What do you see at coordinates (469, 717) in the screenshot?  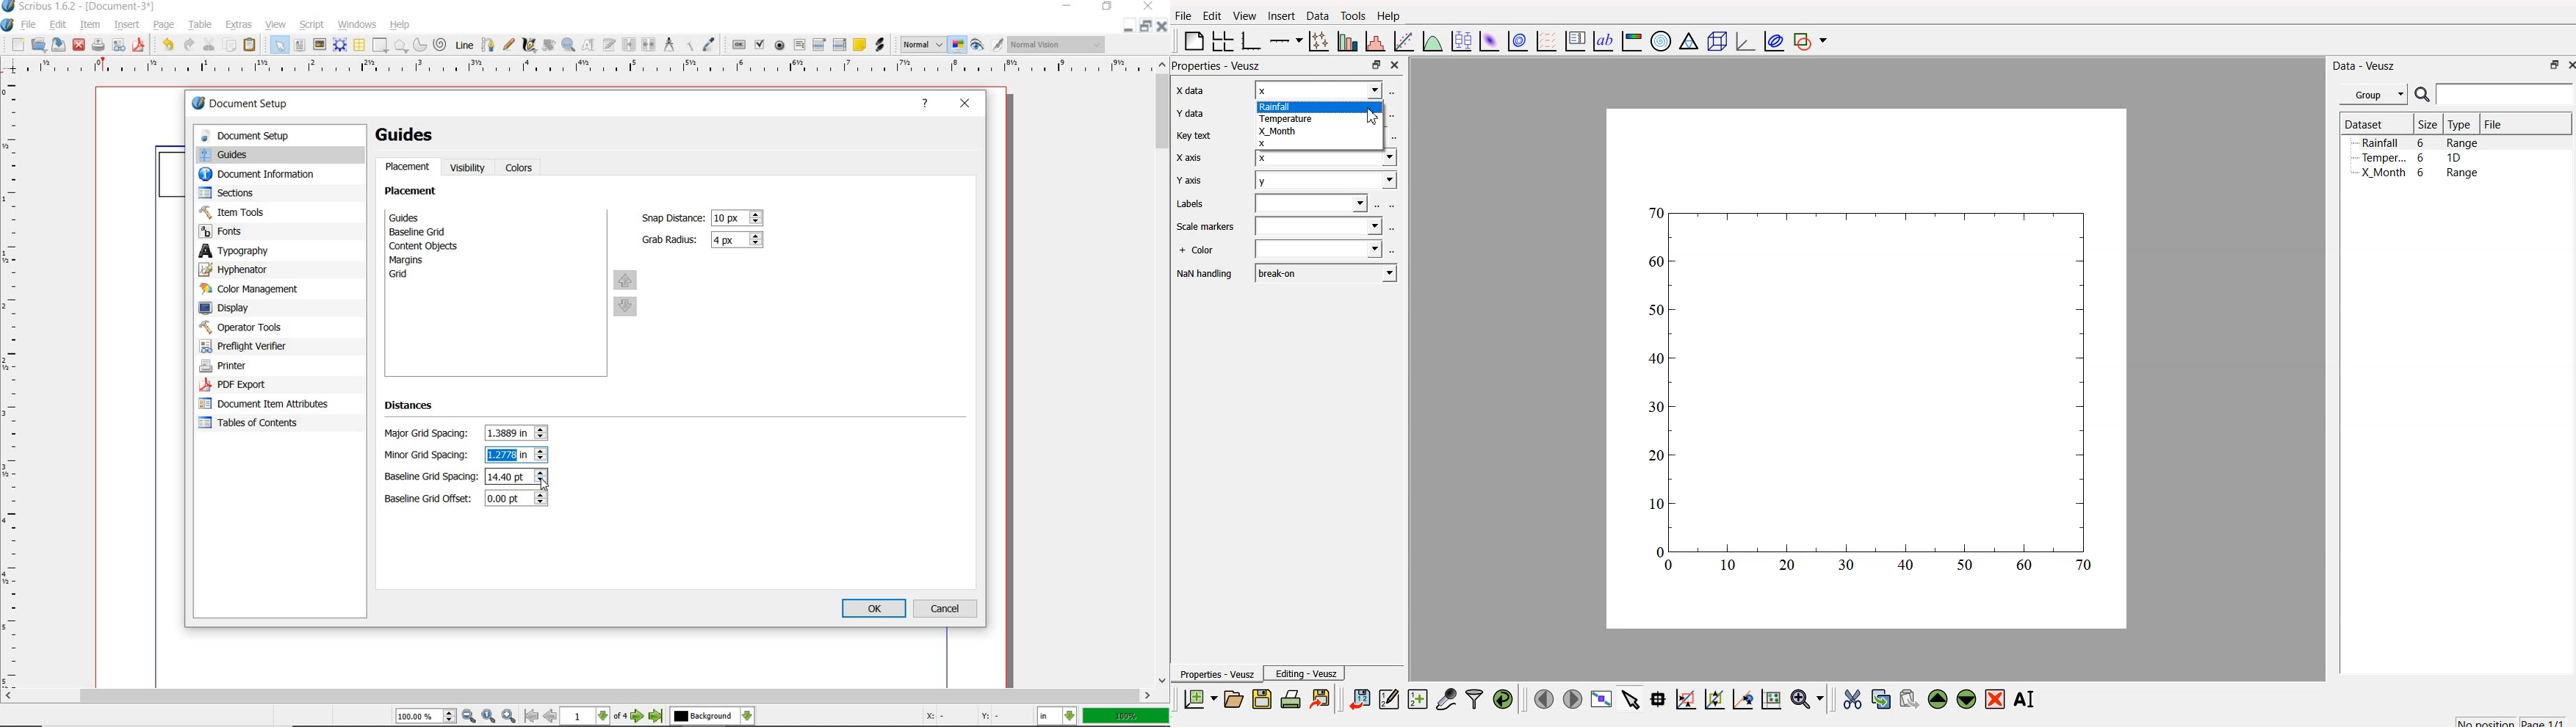 I see `zoom out` at bounding box center [469, 717].